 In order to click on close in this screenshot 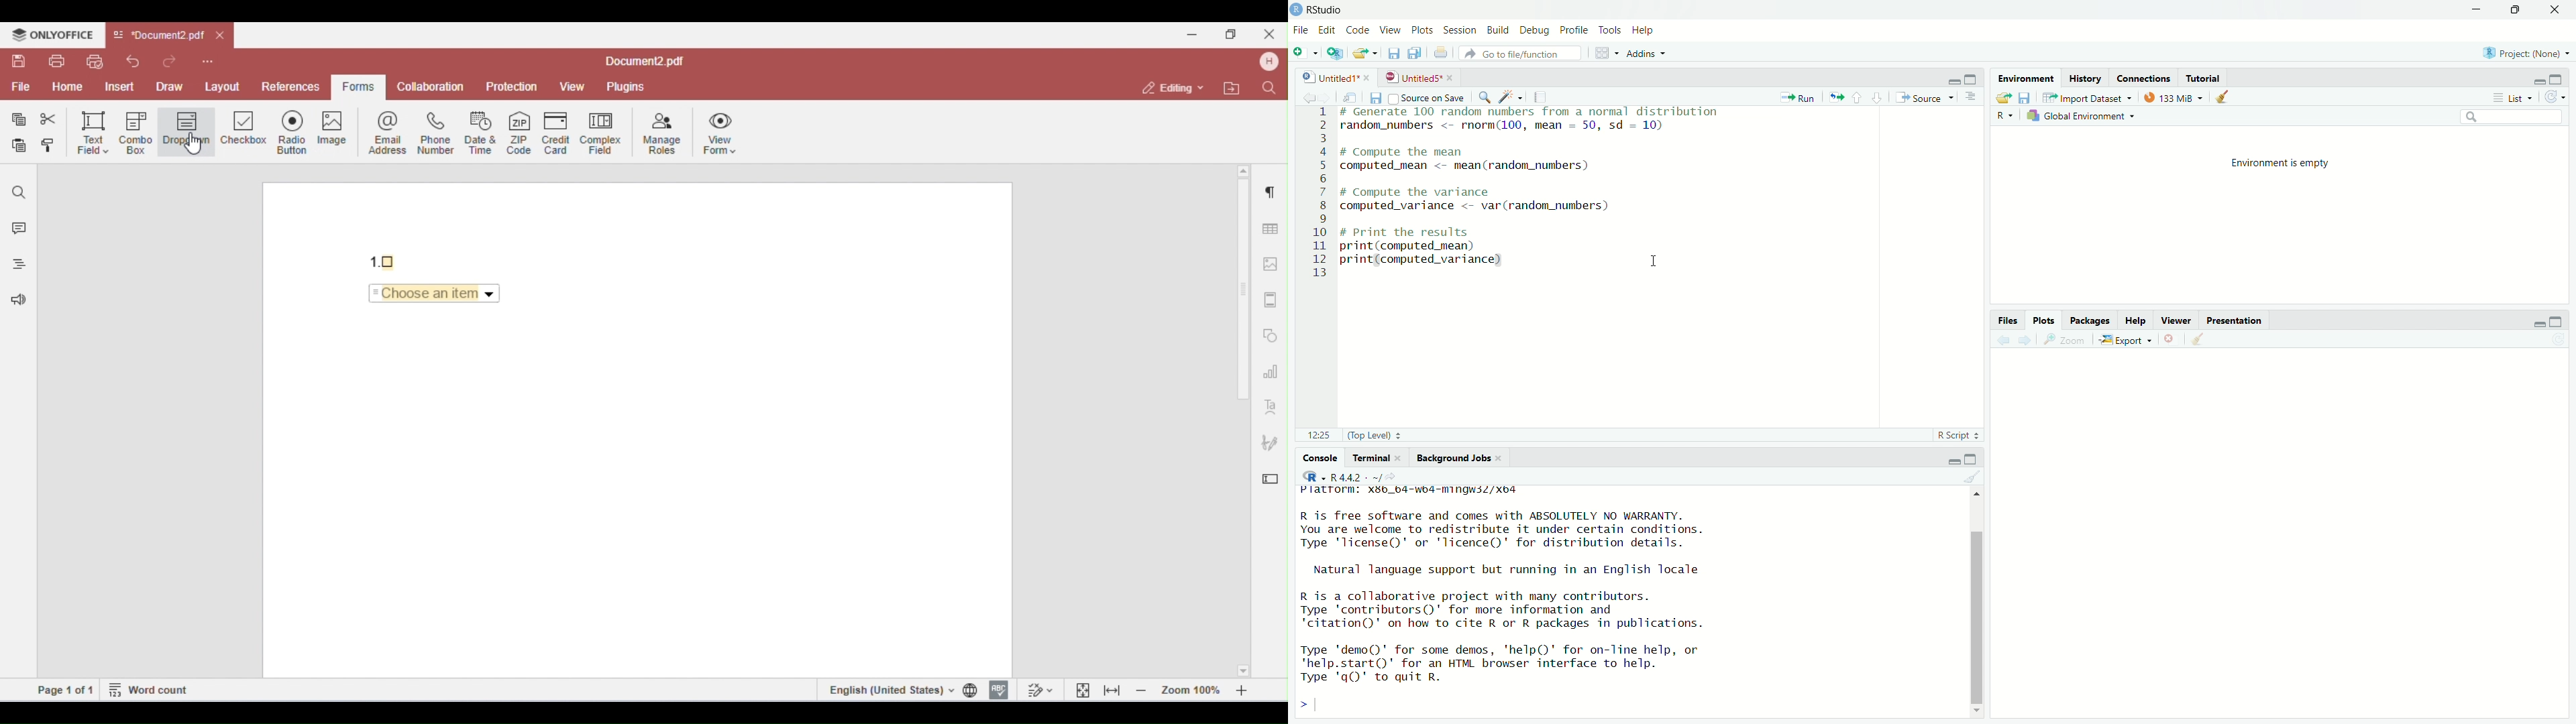, I will do `click(1370, 76)`.